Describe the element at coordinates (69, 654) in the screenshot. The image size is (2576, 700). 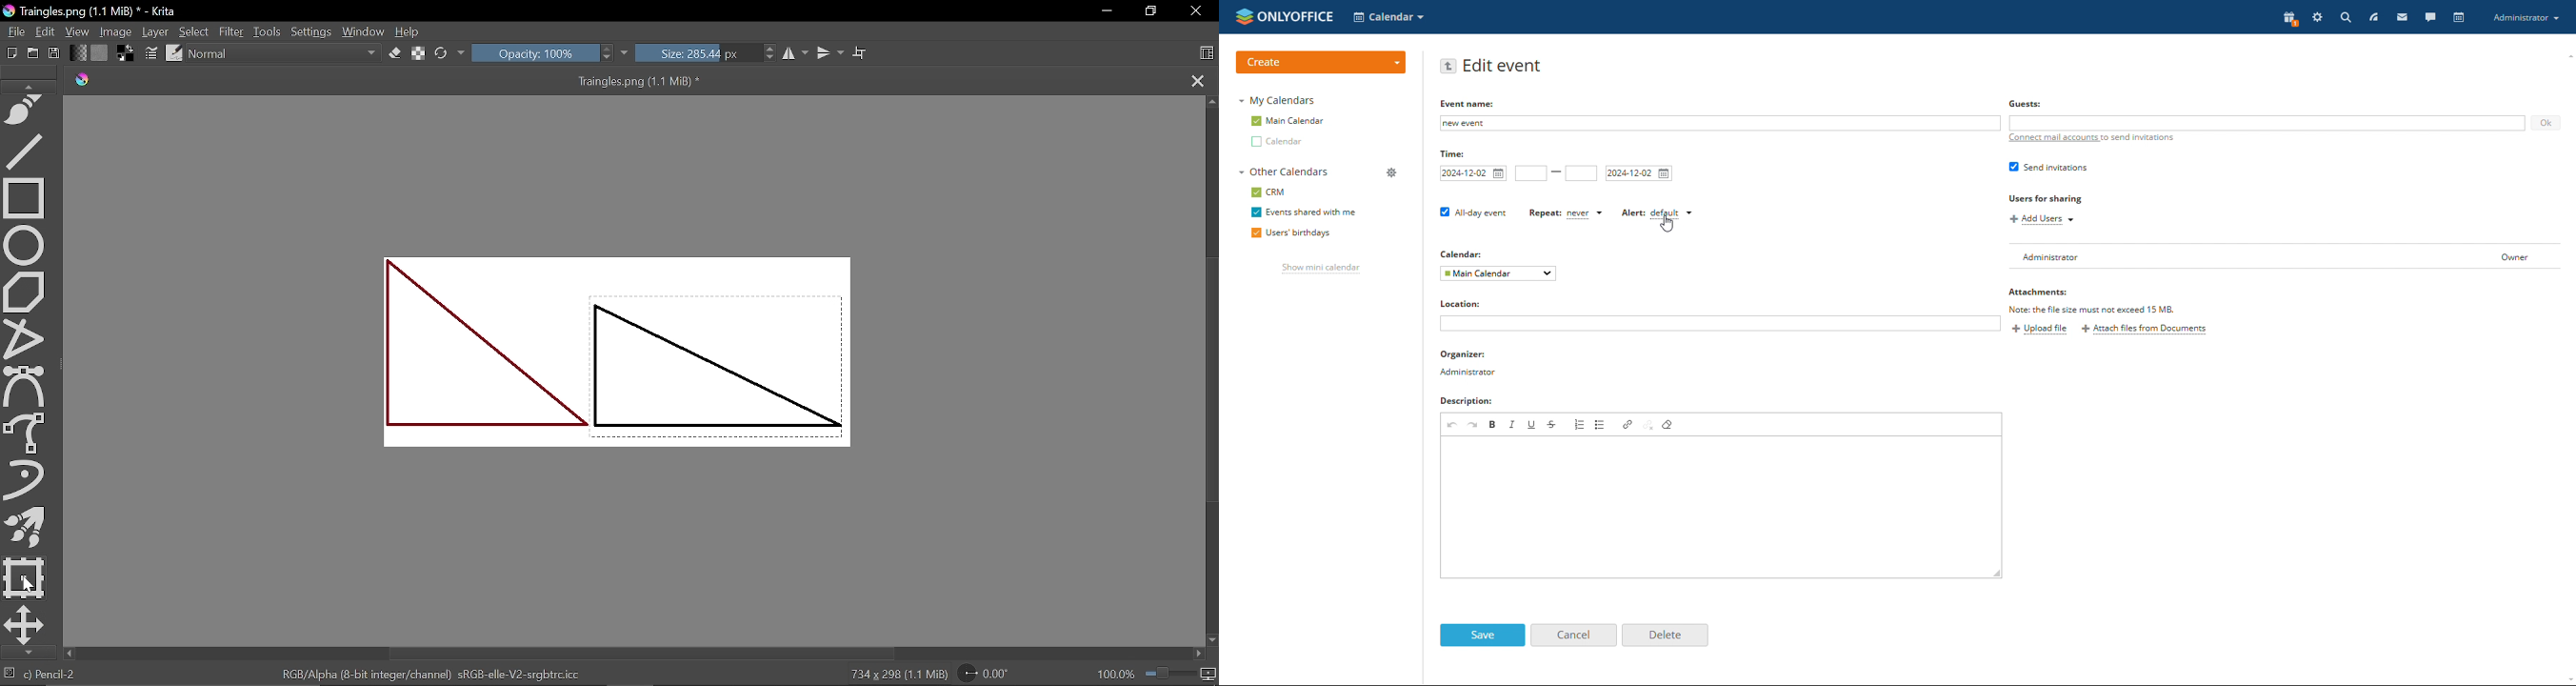
I see `Move left` at that location.